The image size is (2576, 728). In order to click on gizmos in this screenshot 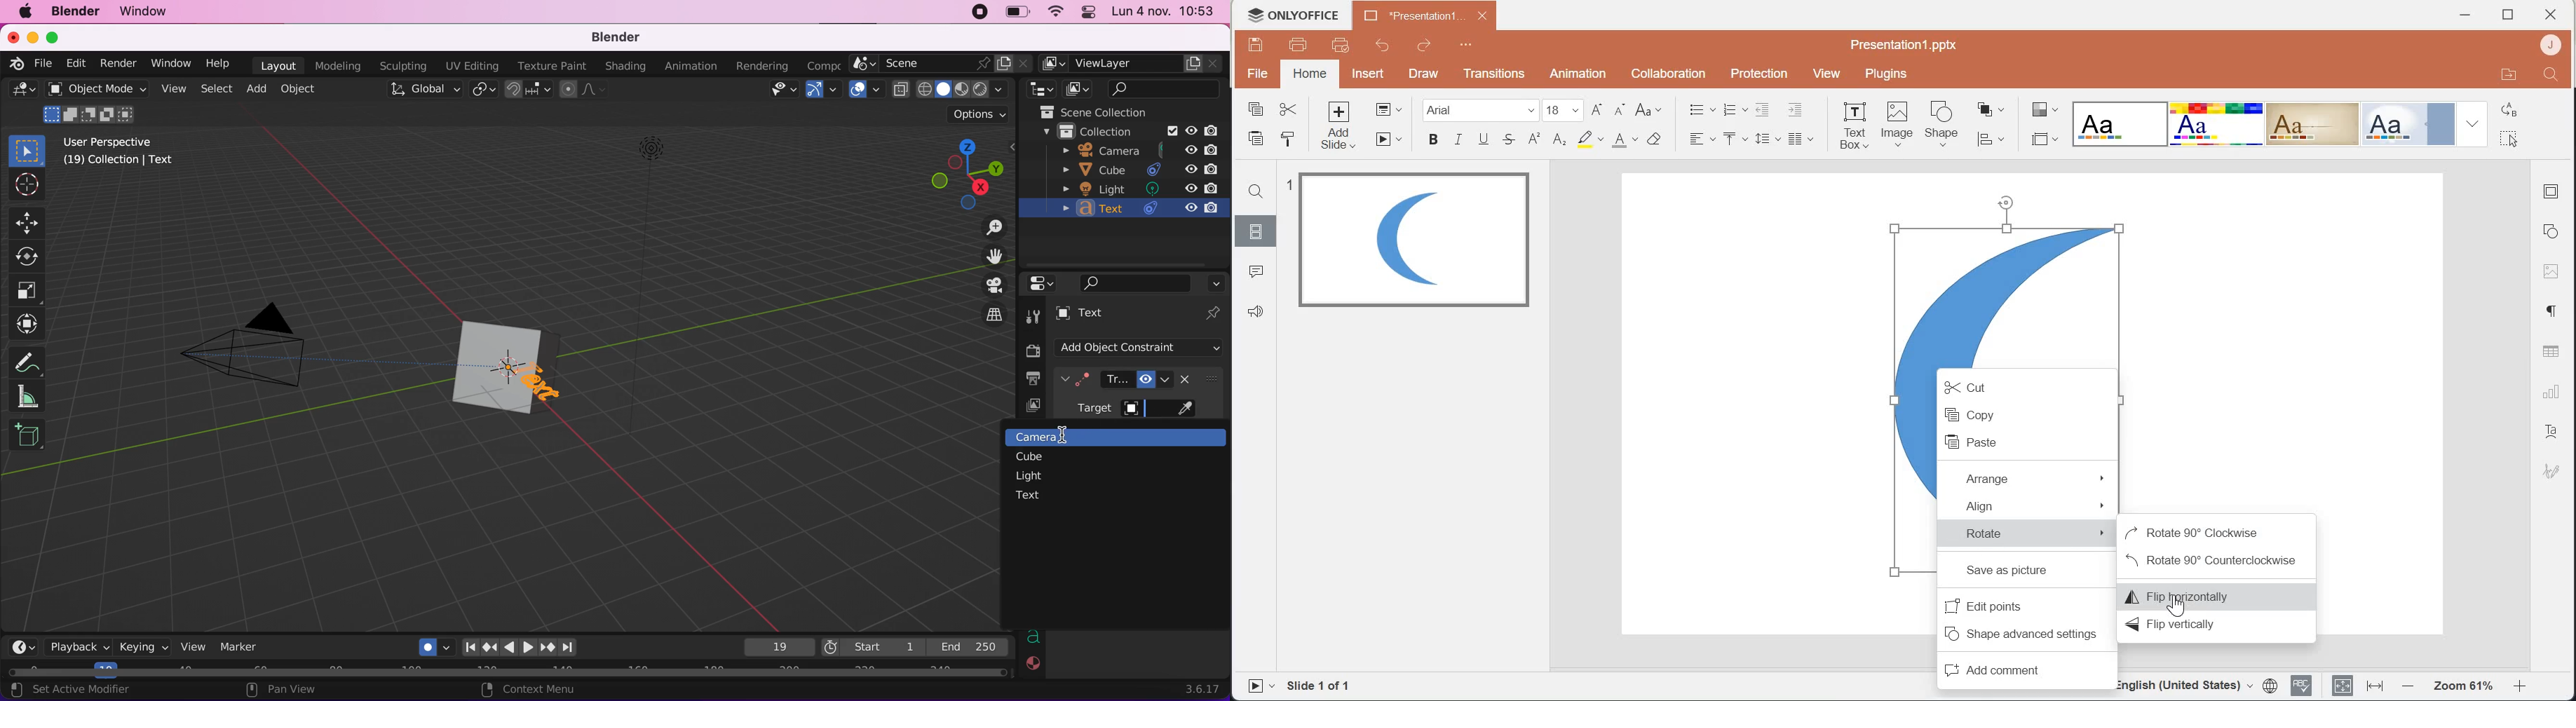, I will do `click(824, 90)`.